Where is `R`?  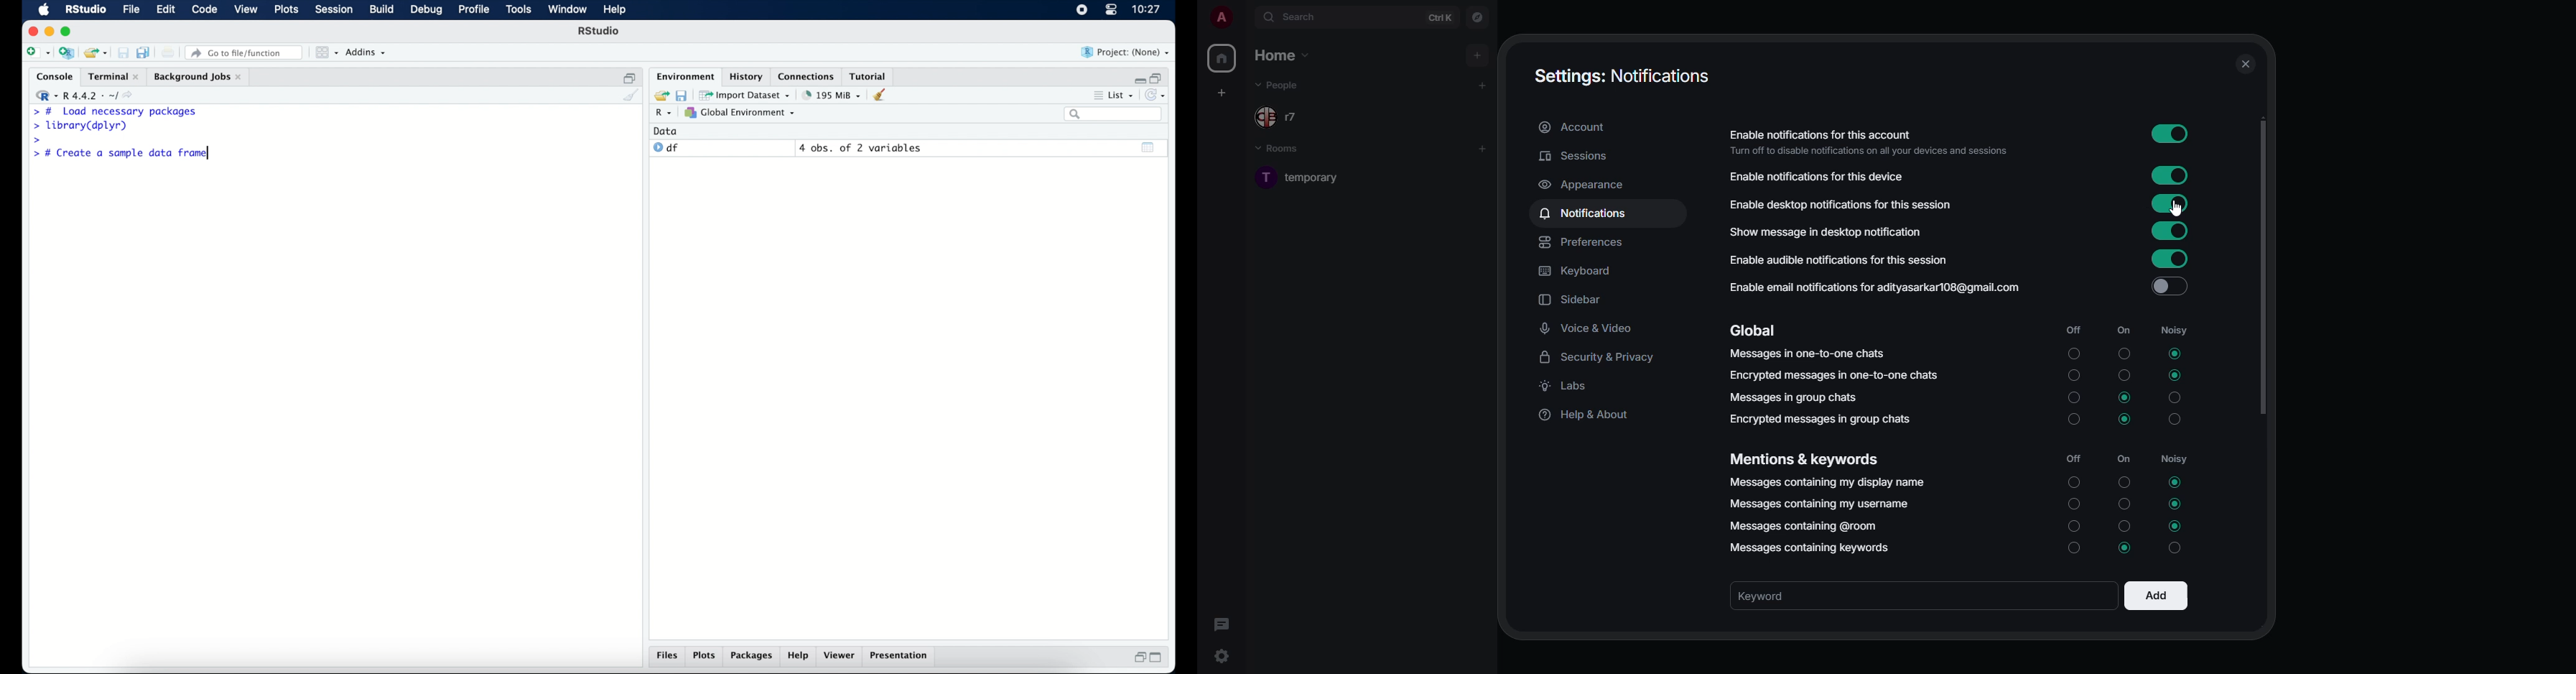
R is located at coordinates (662, 114).